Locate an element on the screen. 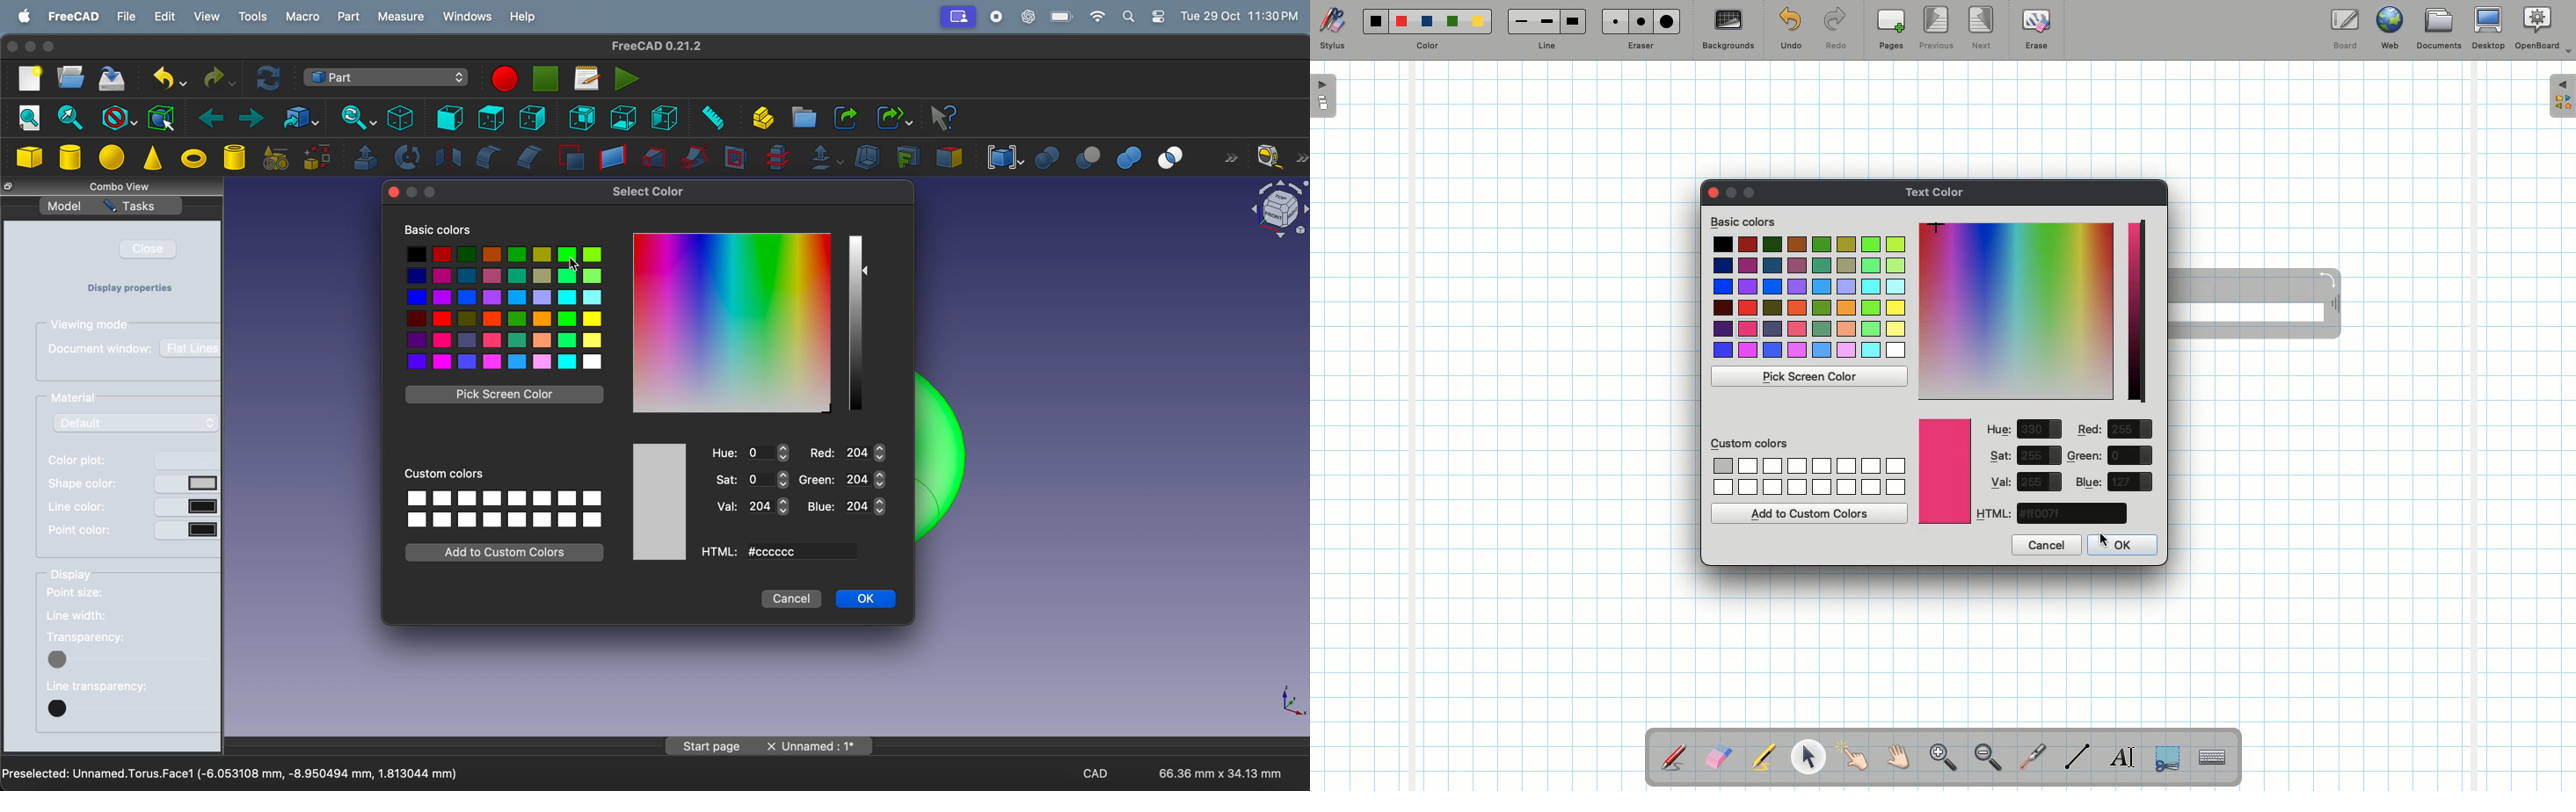  measure is located at coordinates (401, 17).